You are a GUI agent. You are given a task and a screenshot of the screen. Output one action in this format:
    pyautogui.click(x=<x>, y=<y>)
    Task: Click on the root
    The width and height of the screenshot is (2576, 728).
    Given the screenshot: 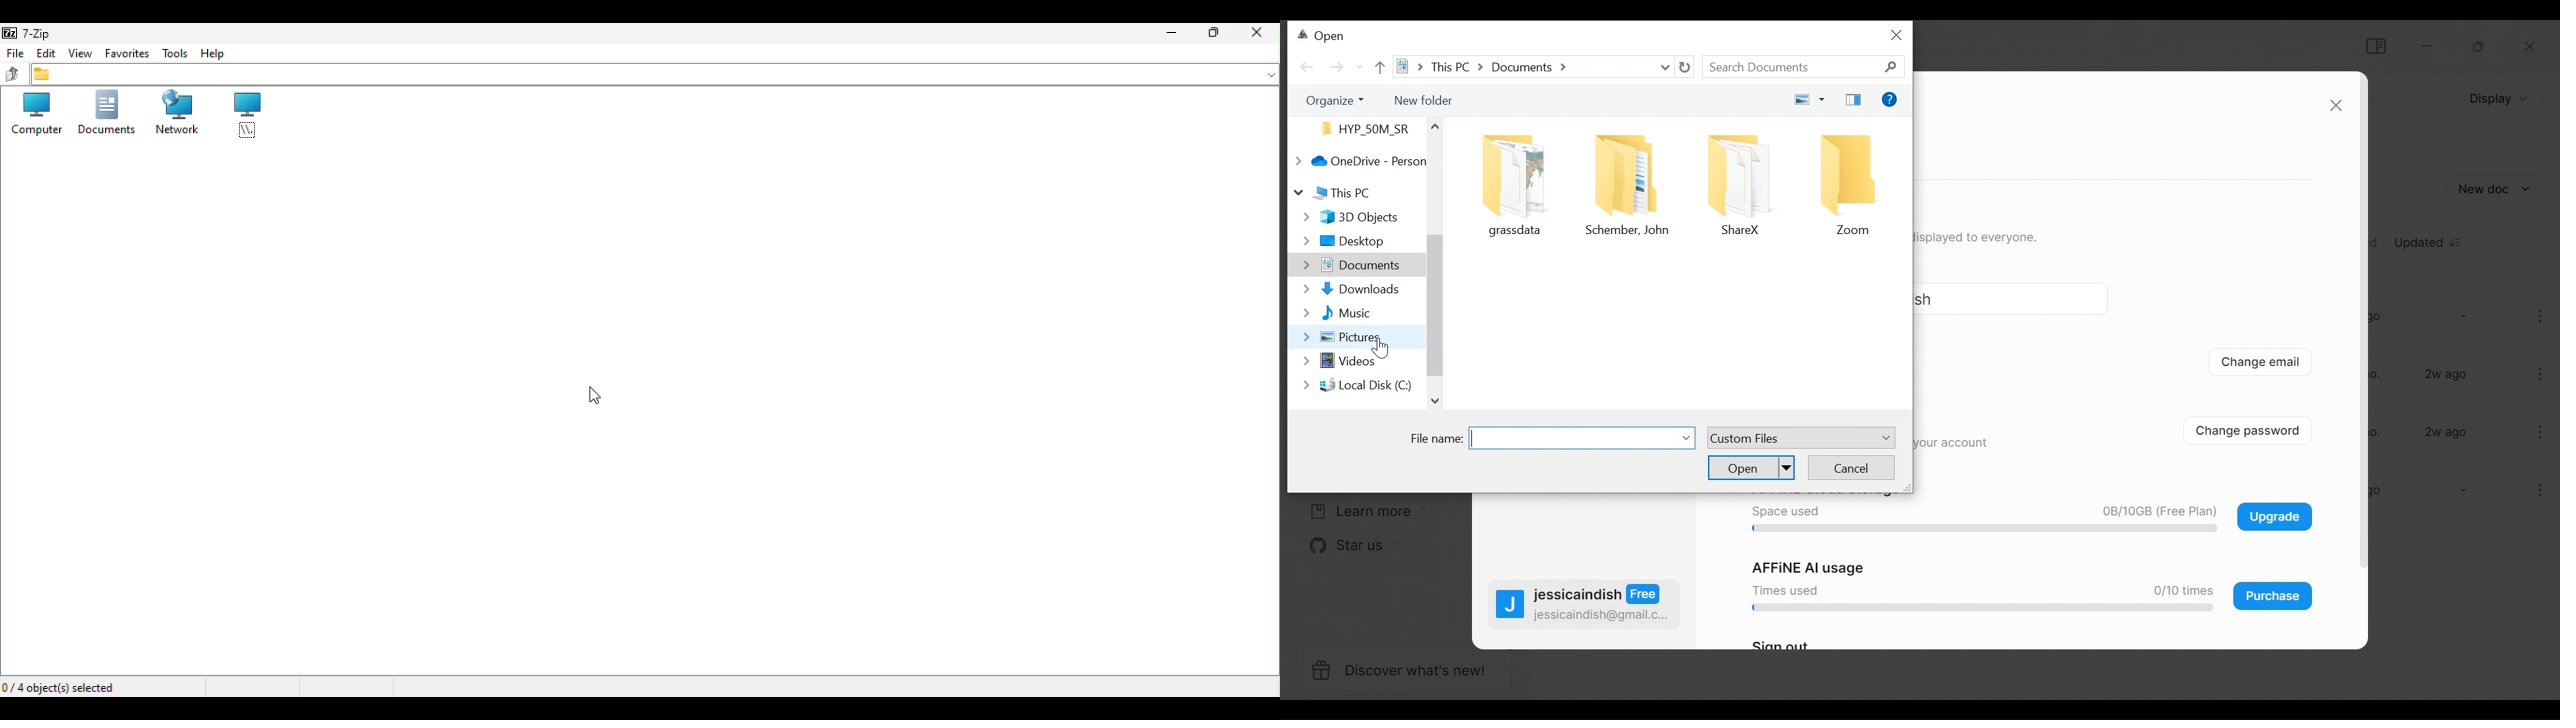 What is the action you would take?
    pyautogui.click(x=237, y=115)
    